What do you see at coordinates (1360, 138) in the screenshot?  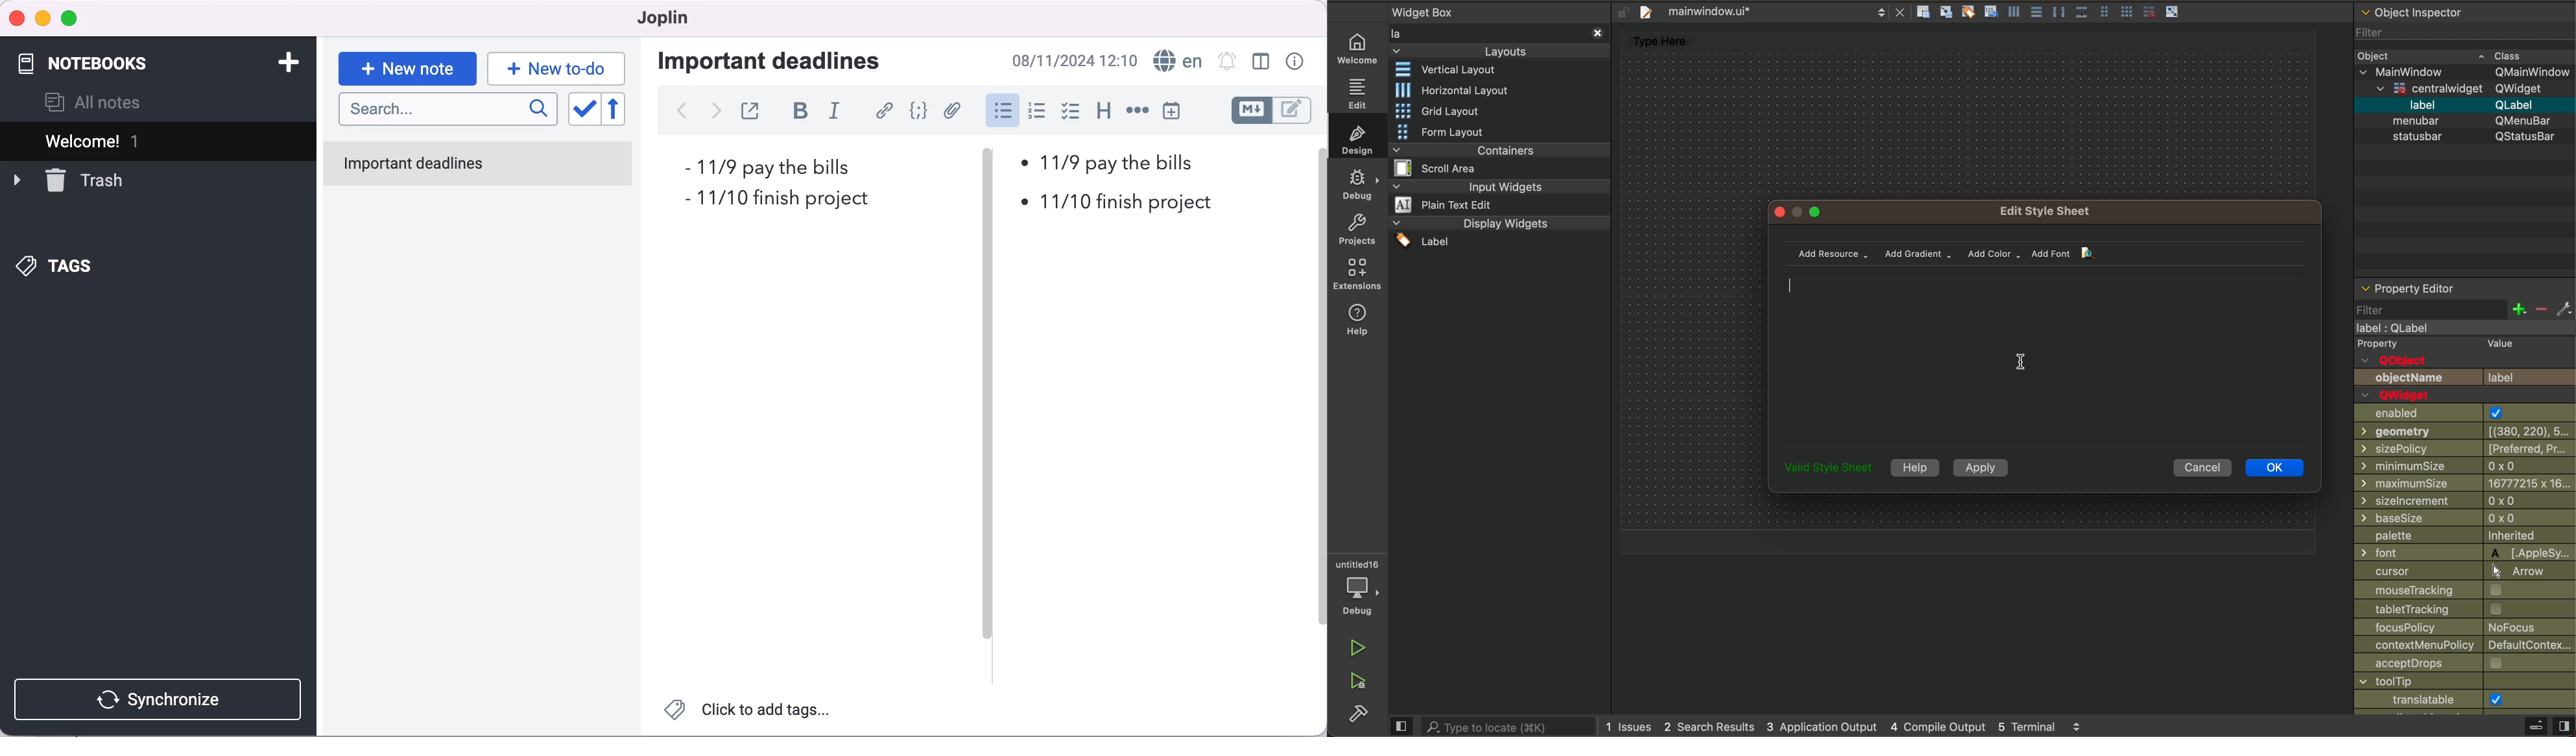 I see `design` at bounding box center [1360, 138].